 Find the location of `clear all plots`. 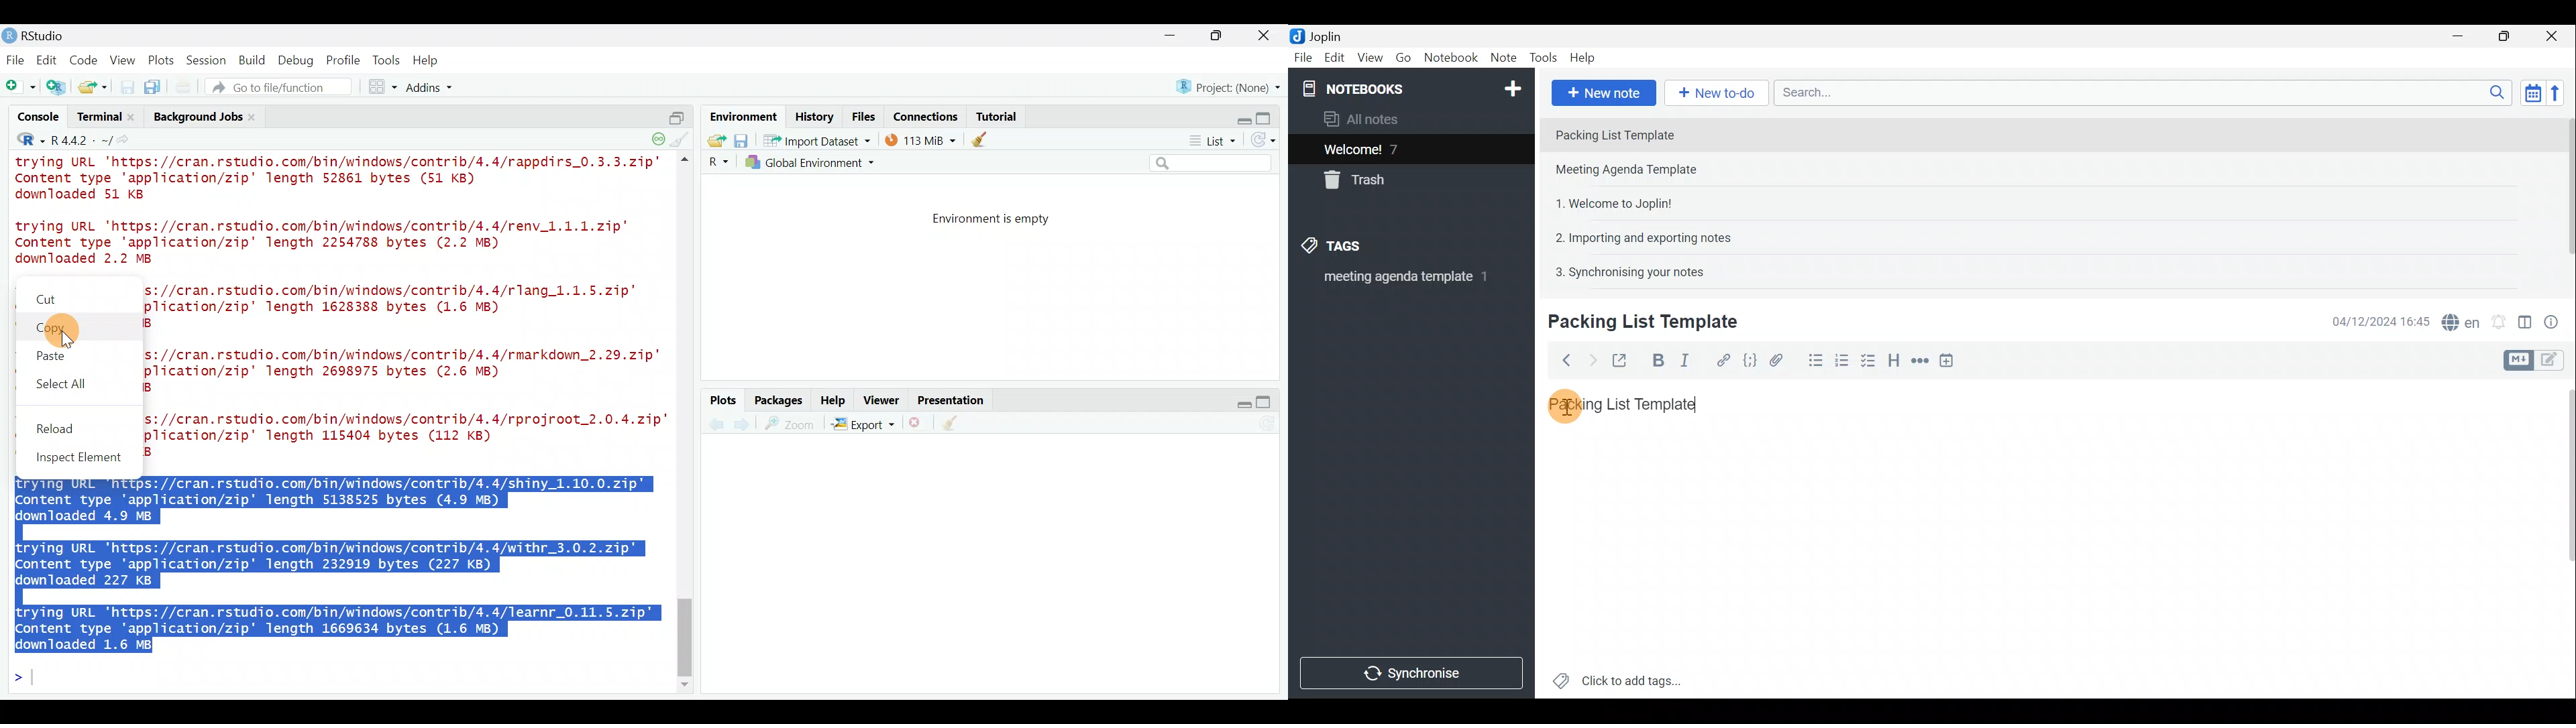

clear all plots is located at coordinates (958, 425).